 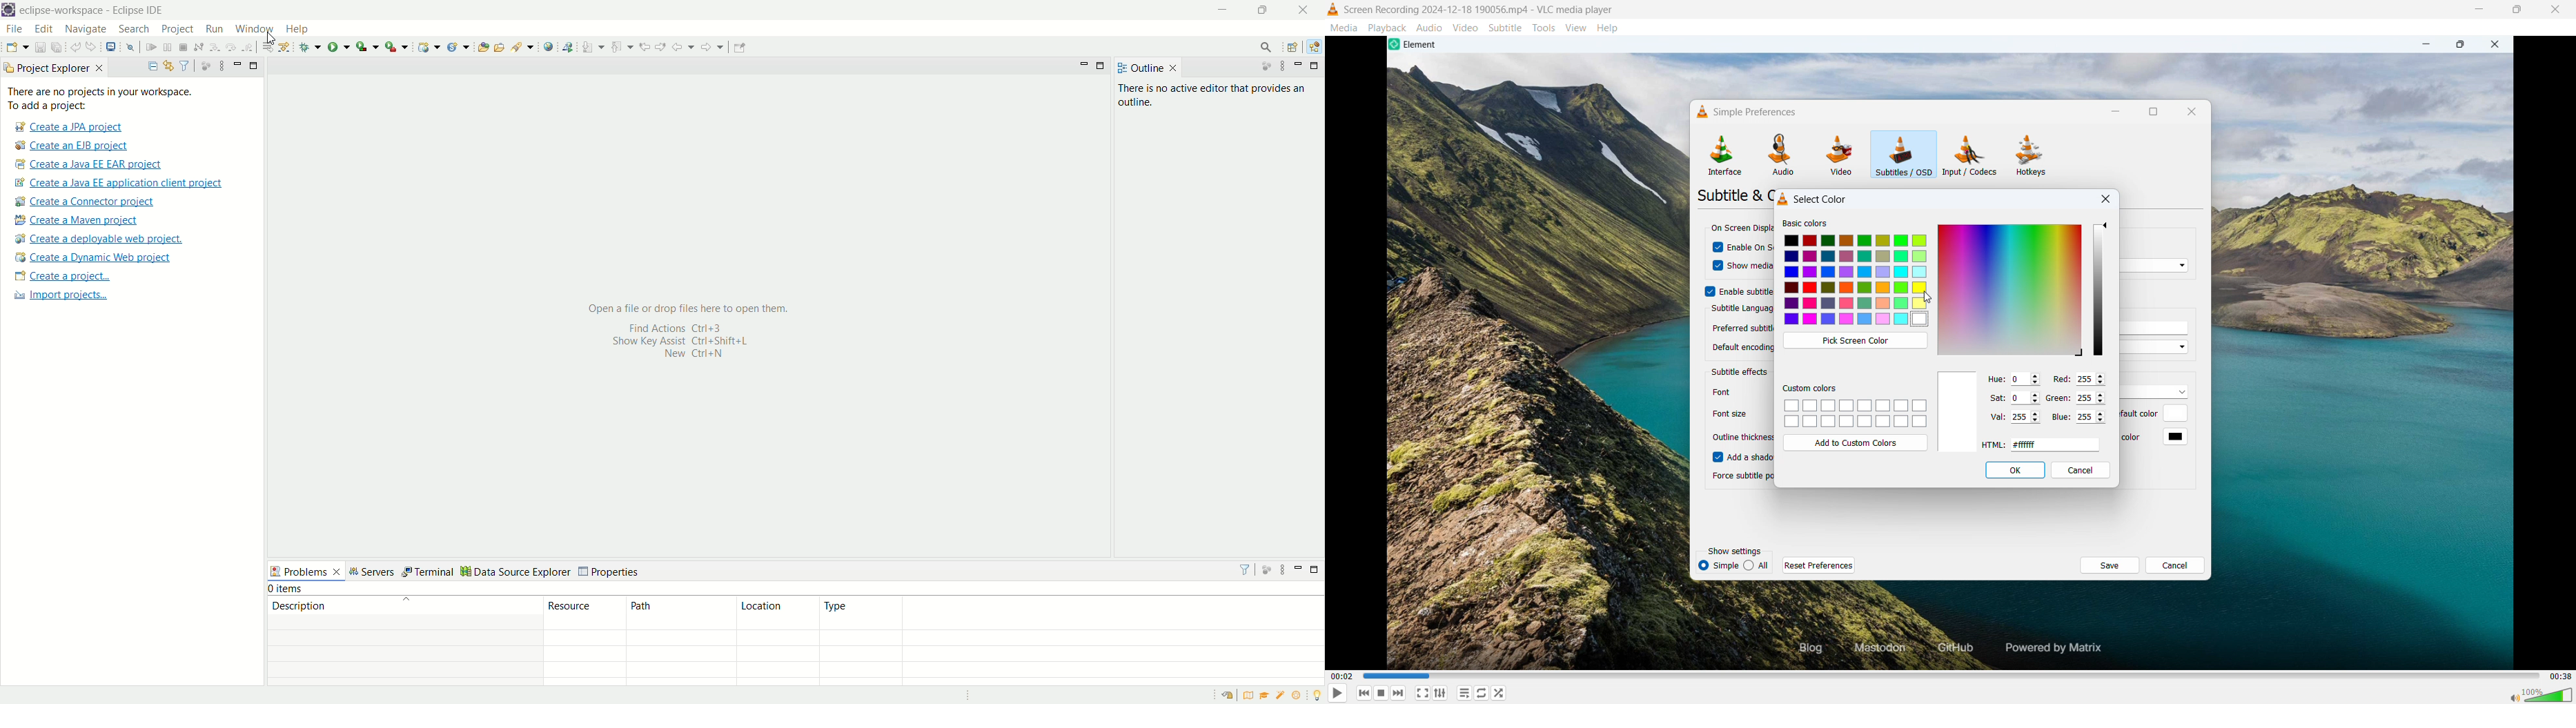 I want to click on location, so click(x=778, y=612).